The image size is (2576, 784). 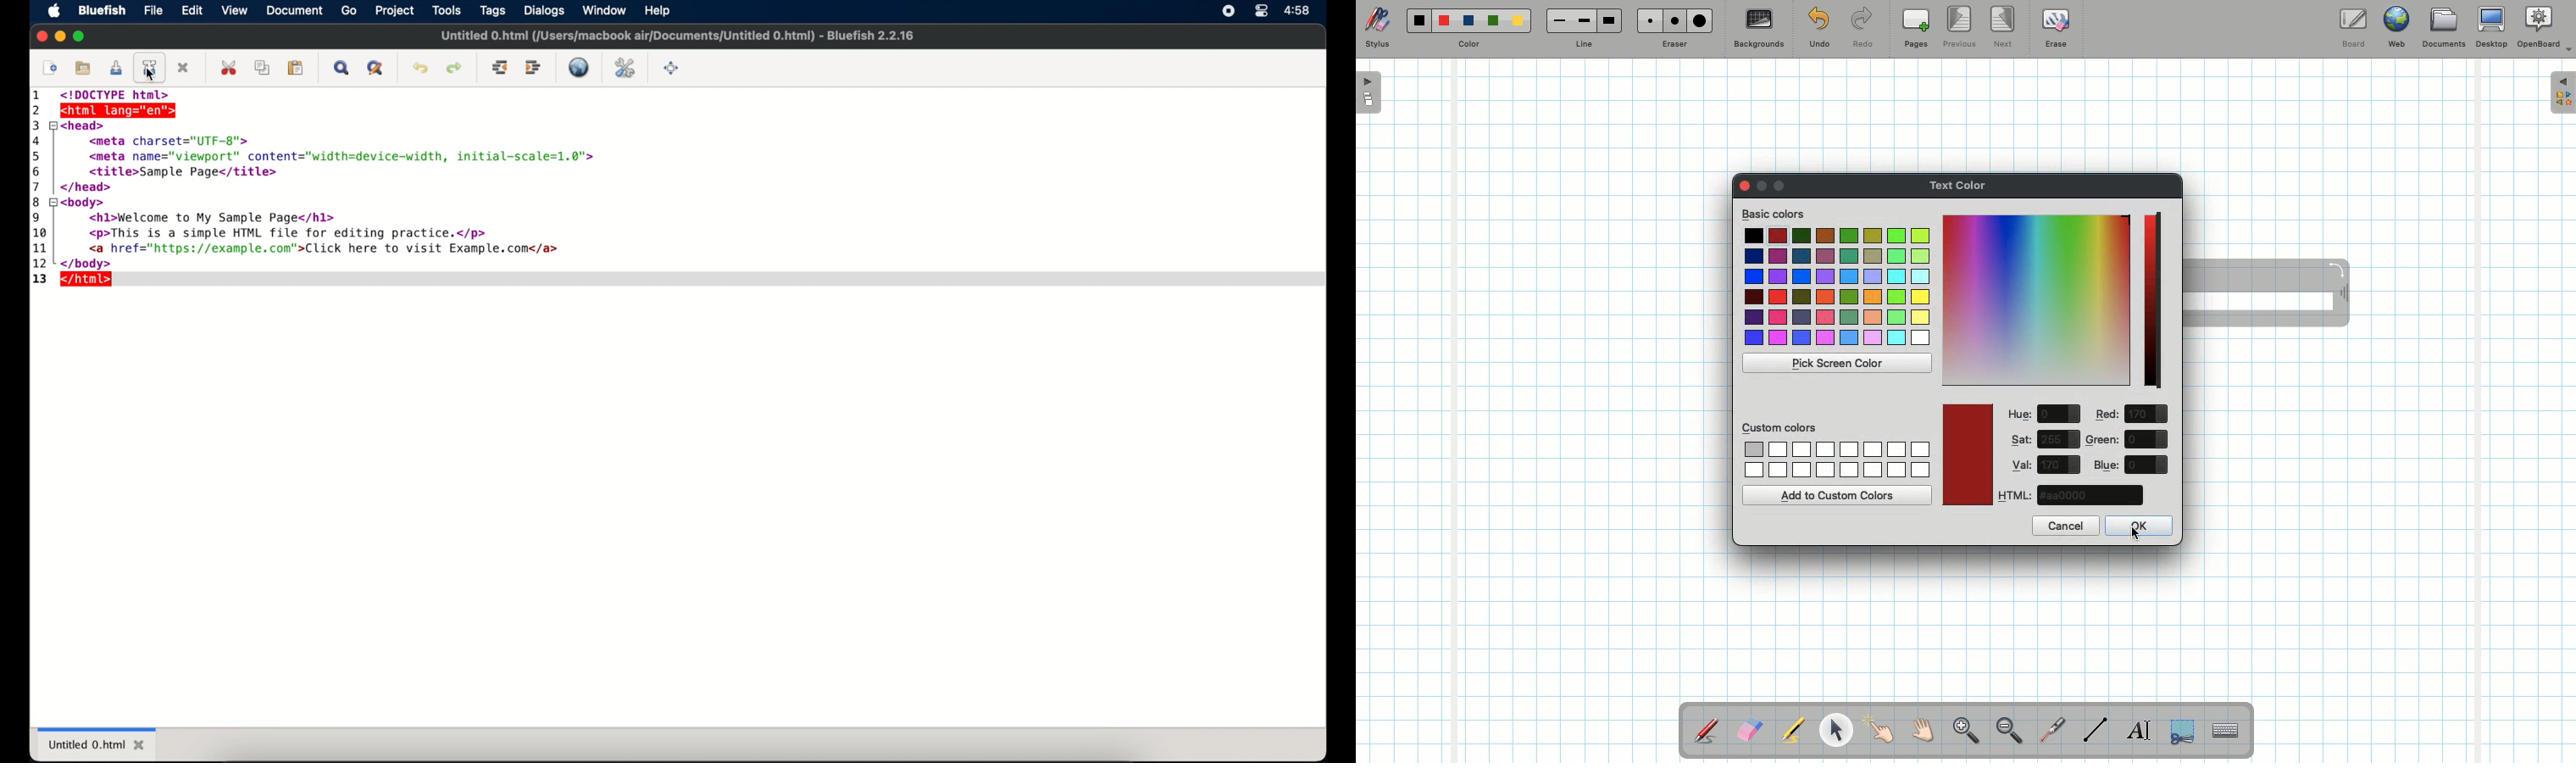 I want to click on Green, so click(x=1493, y=22).